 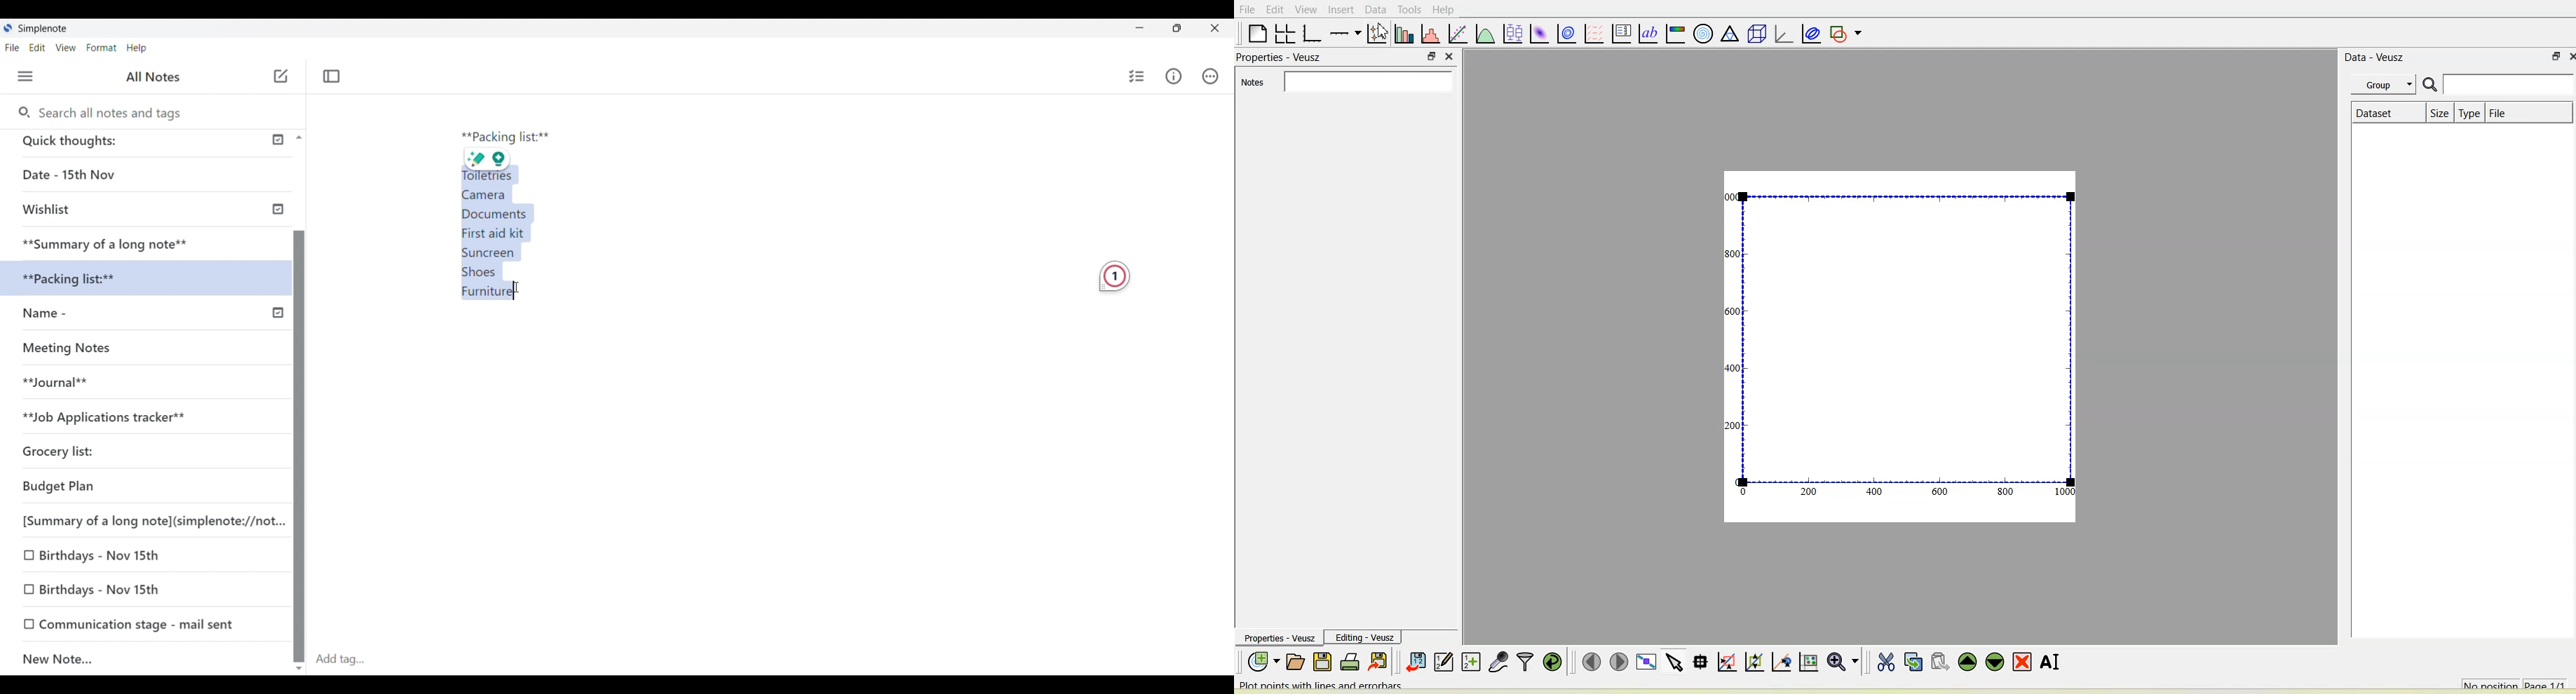 What do you see at coordinates (134, 659) in the screenshot?
I see `New note added` at bounding box center [134, 659].